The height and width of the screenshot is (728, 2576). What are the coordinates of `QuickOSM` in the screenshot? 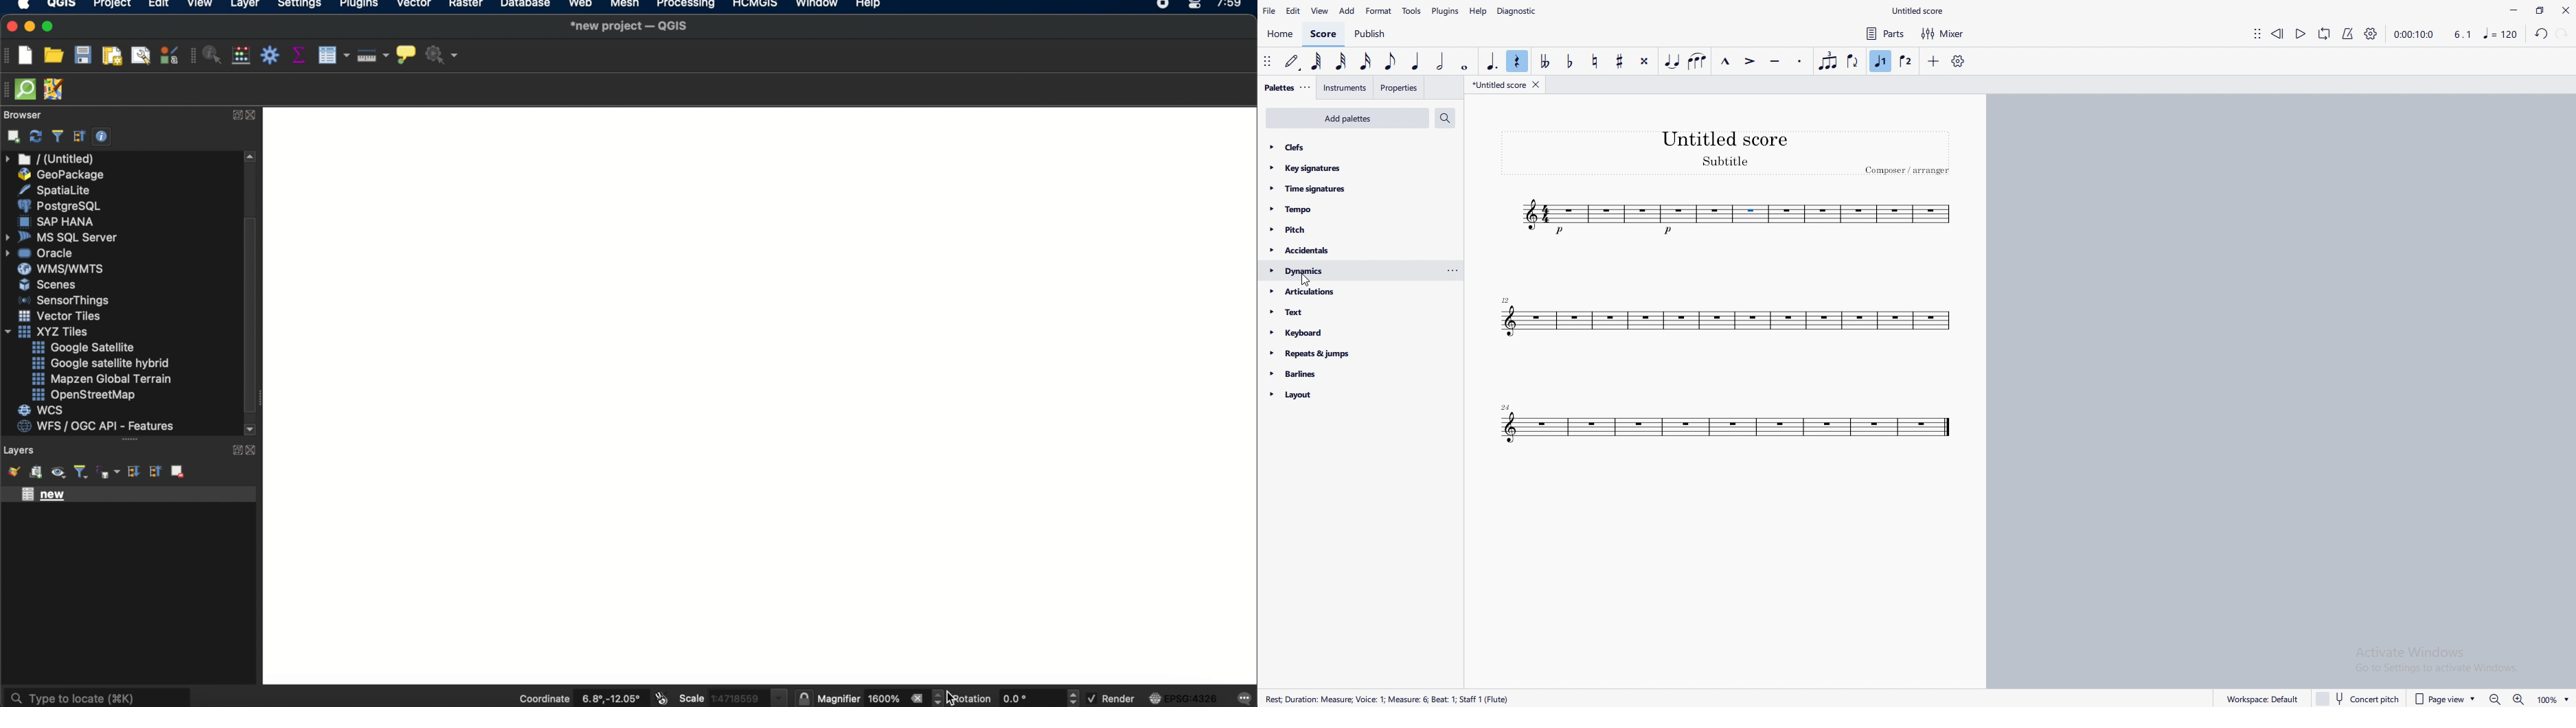 It's located at (28, 89).